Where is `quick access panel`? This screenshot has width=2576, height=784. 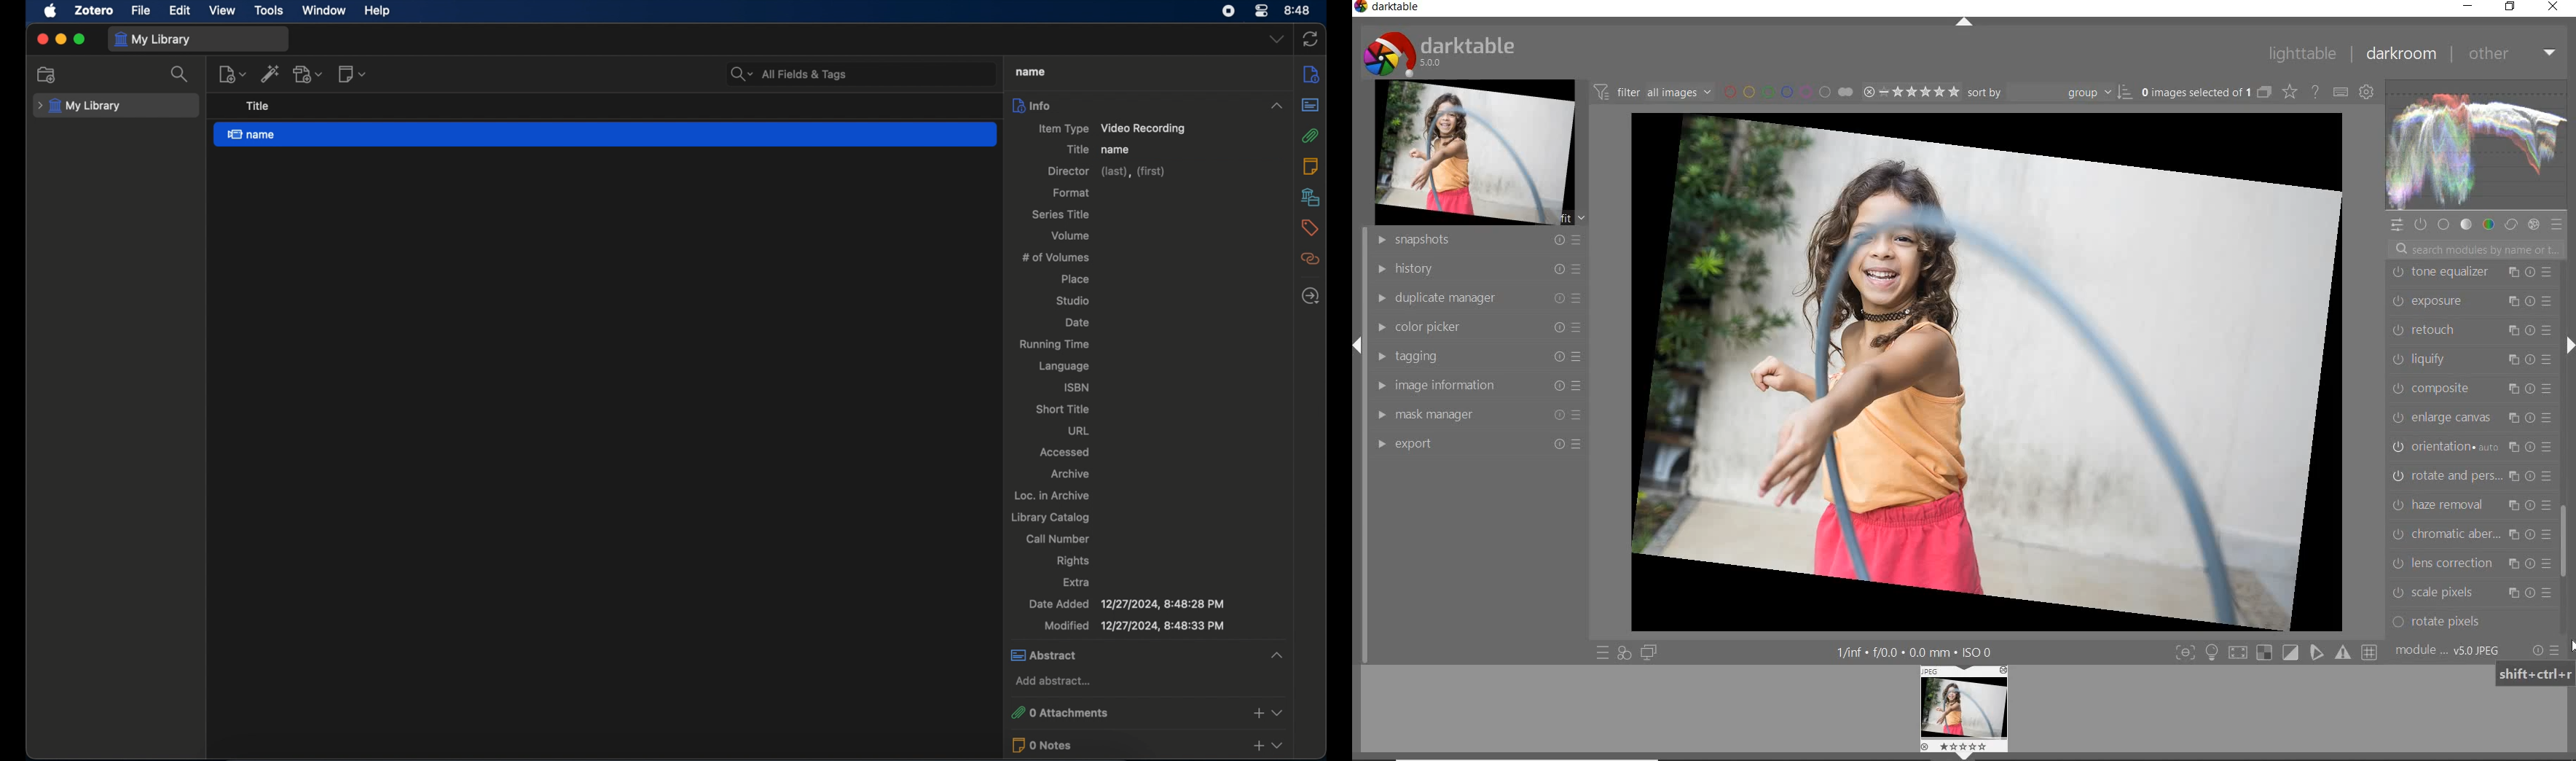
quick access panel is located at coordinates (2395, 227).